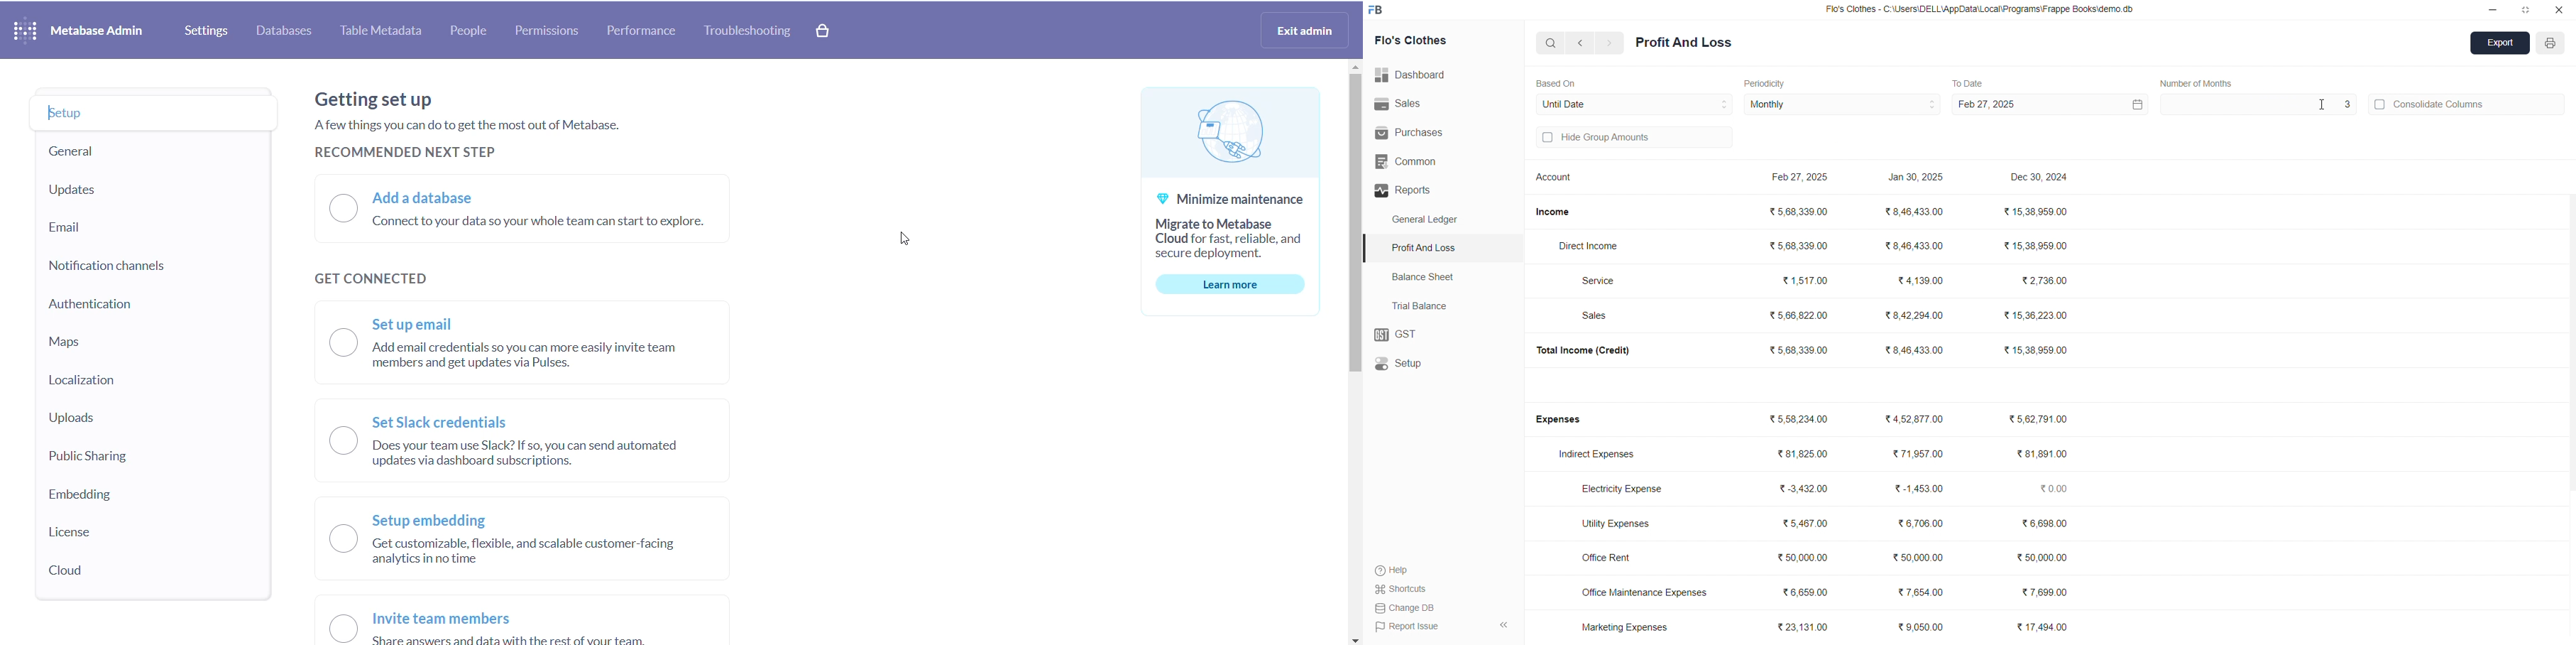 Image resolution: width=2576 pixels, height=672 pixels. Describe the element at coordinates (1435, 104) in the screenshot. I see `Sales` at that location.